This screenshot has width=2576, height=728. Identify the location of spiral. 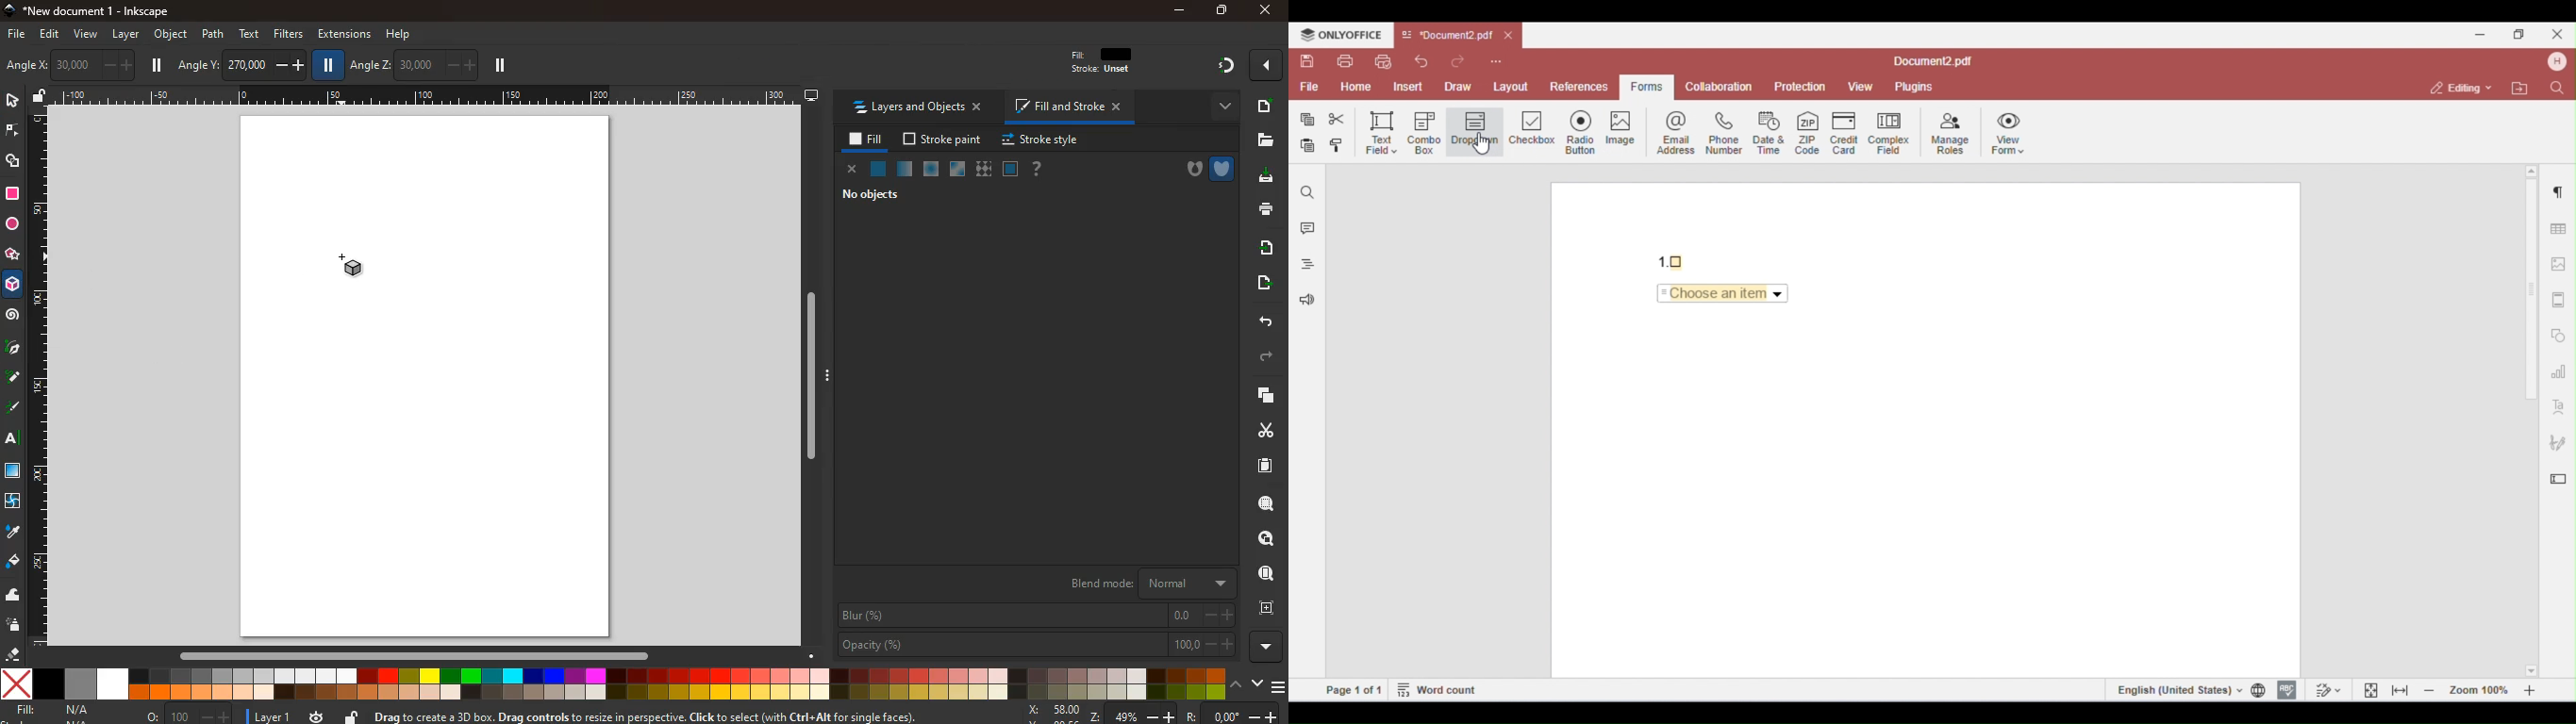
(13, 317).